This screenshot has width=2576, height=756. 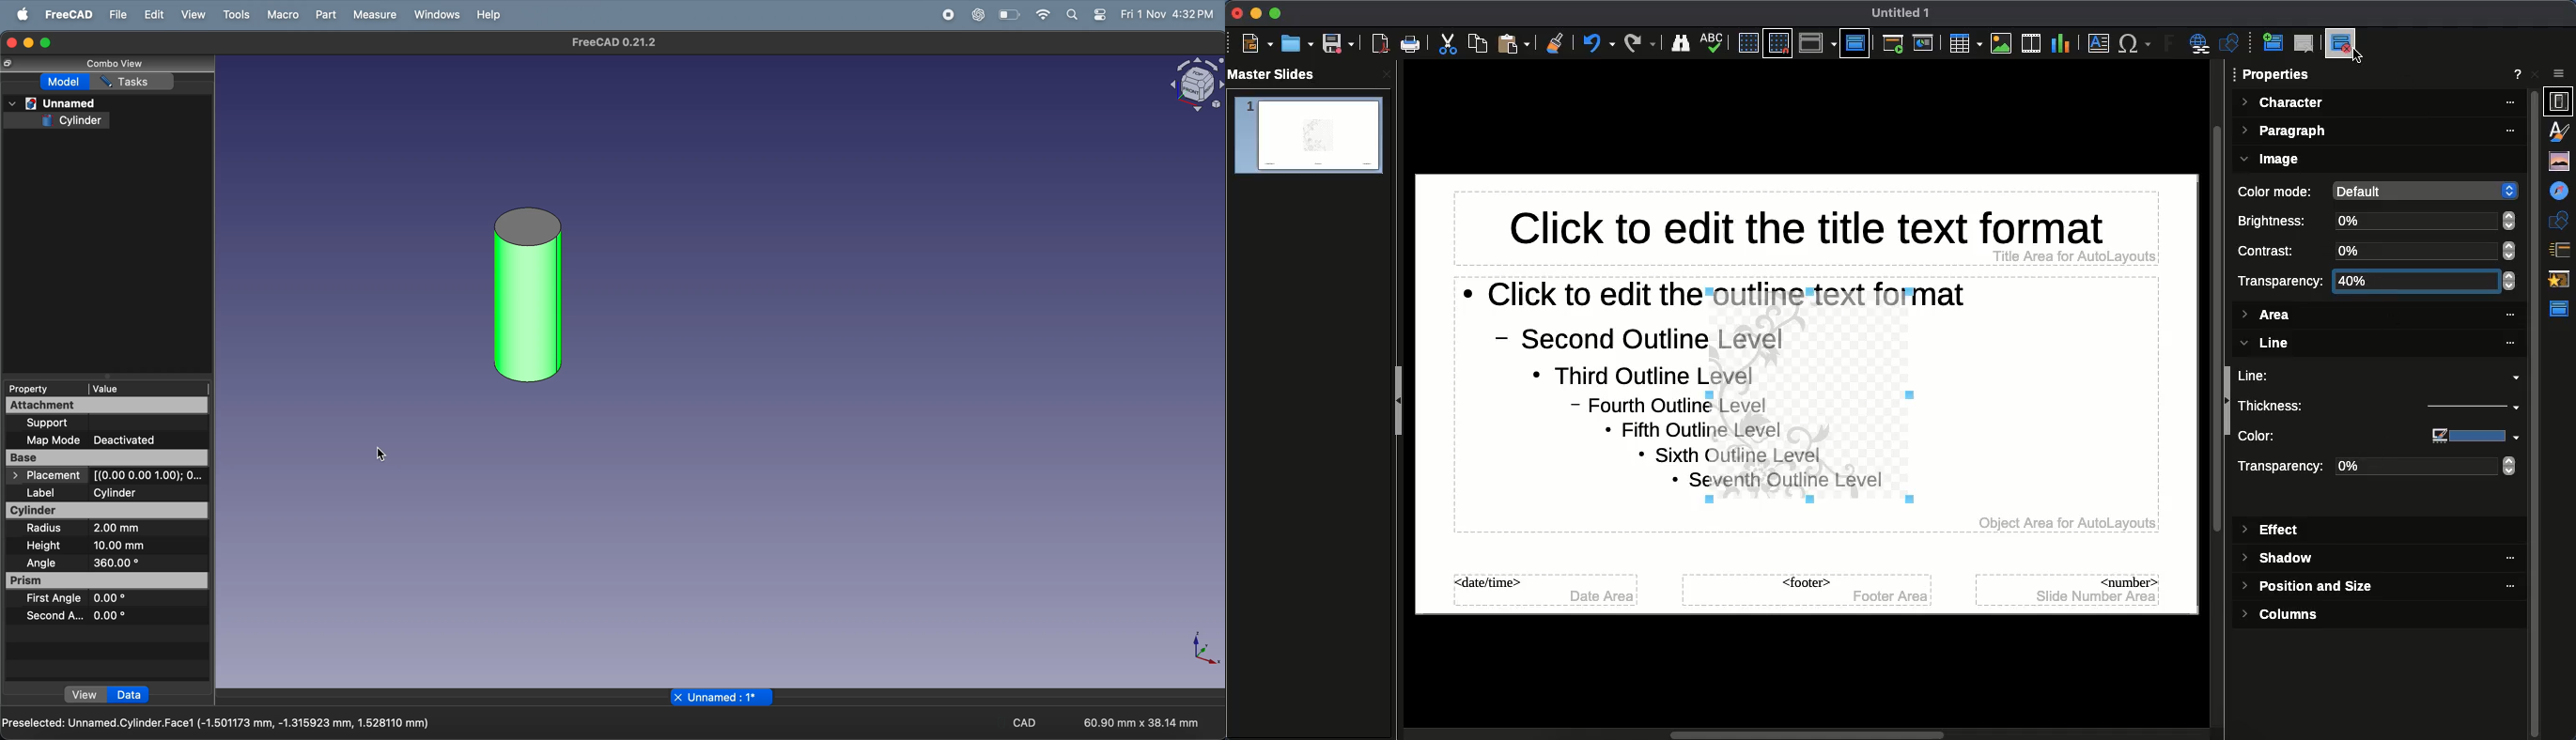 I want to click on "", so click(x=2501, y=559).